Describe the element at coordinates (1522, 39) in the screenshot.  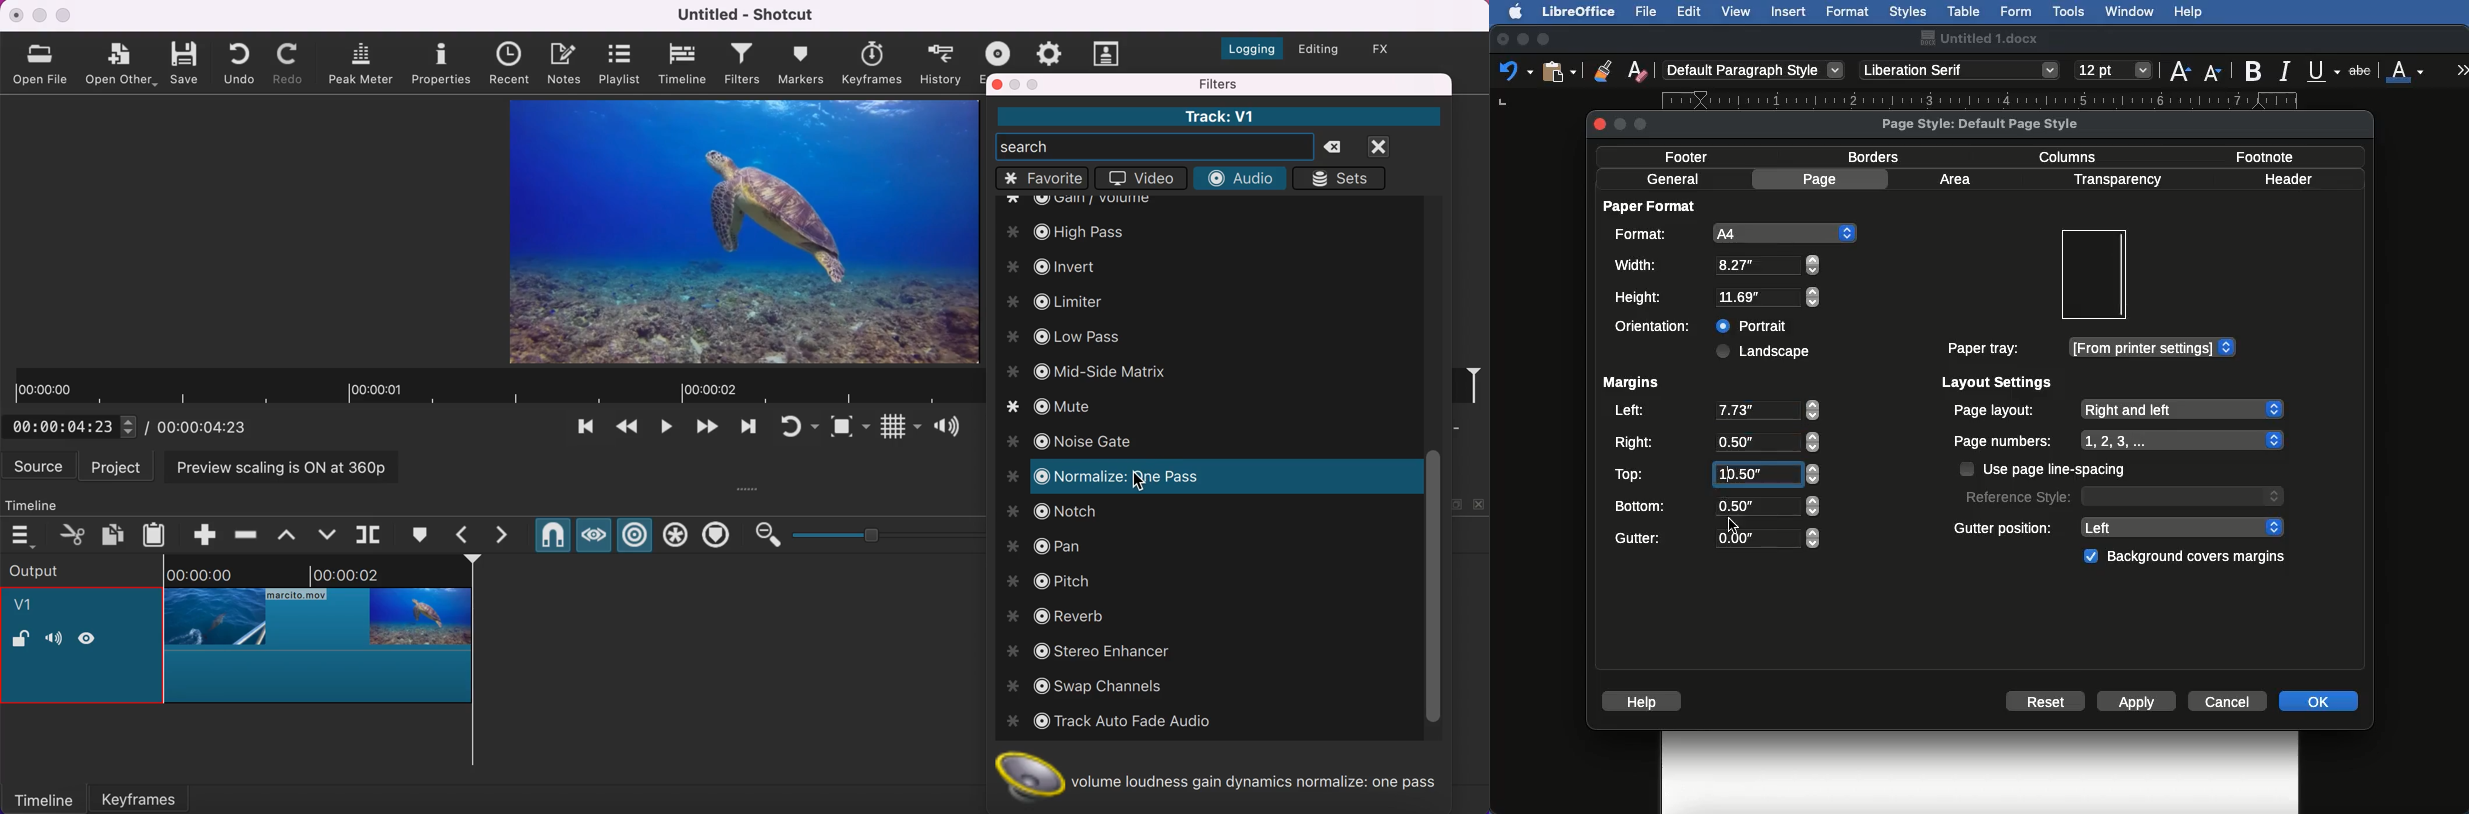
I see `Minimize` at that location.